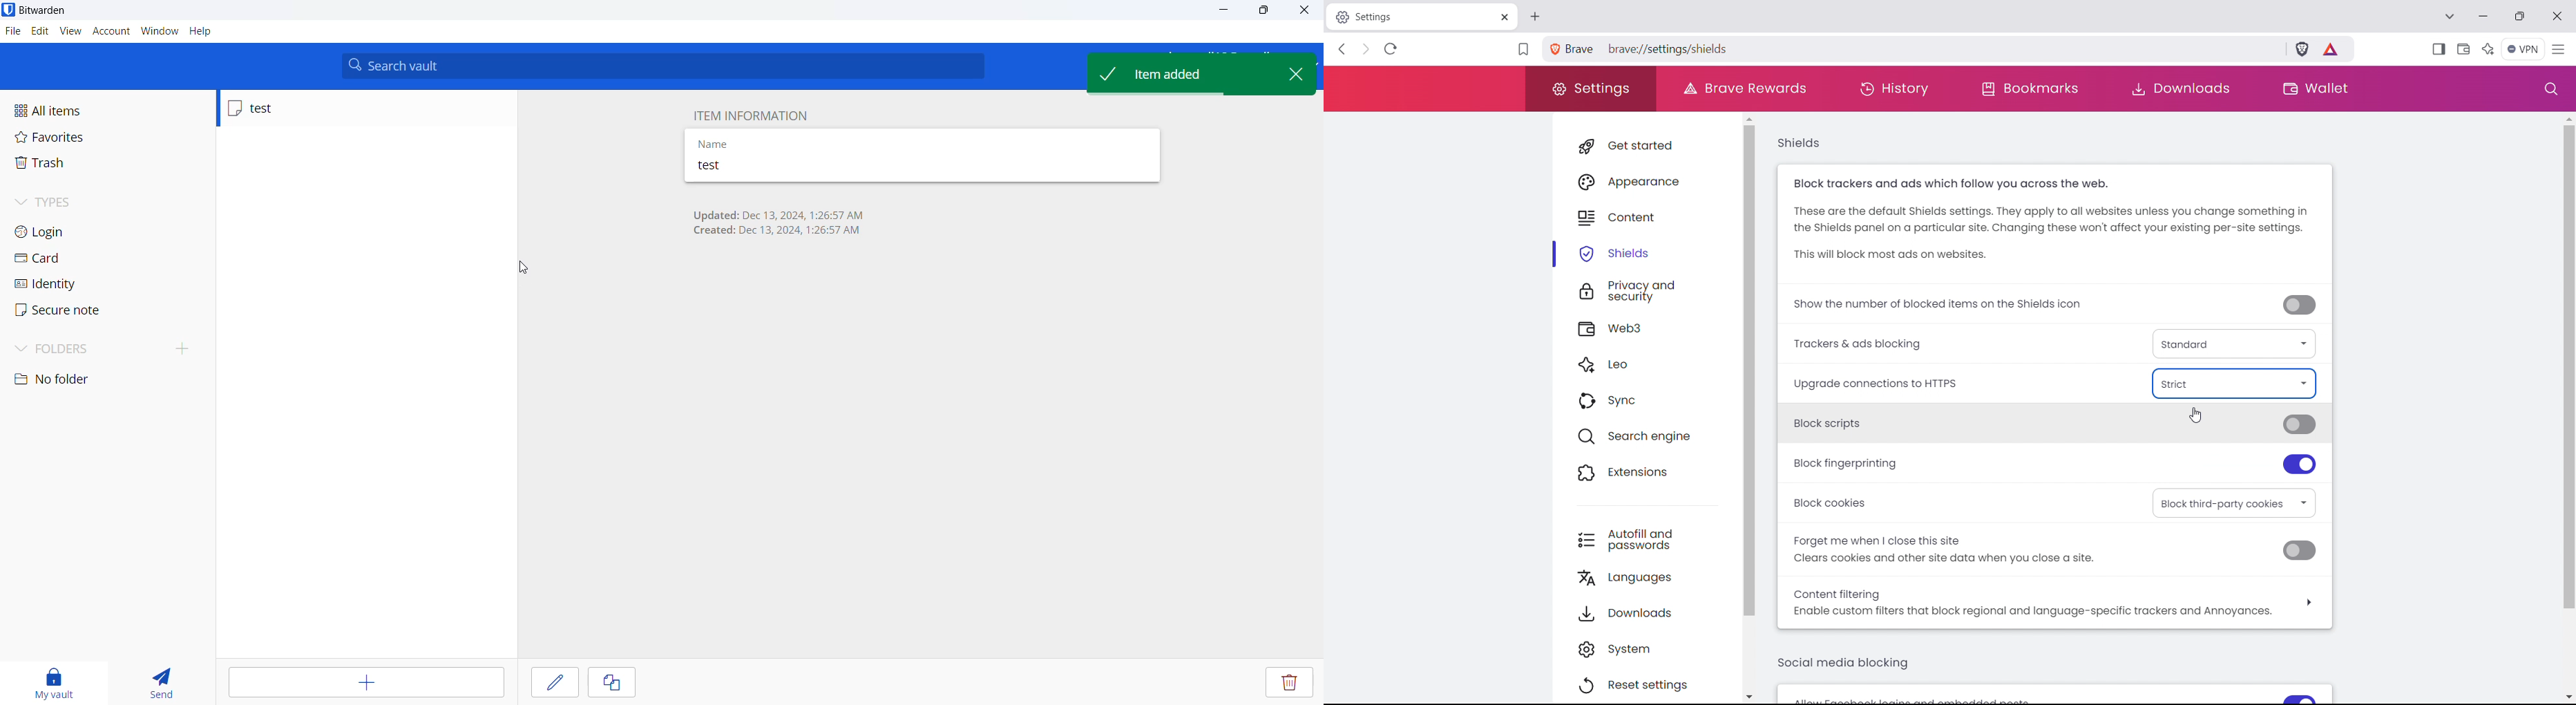  I want to click on scrollbar, so click(2568, 367).